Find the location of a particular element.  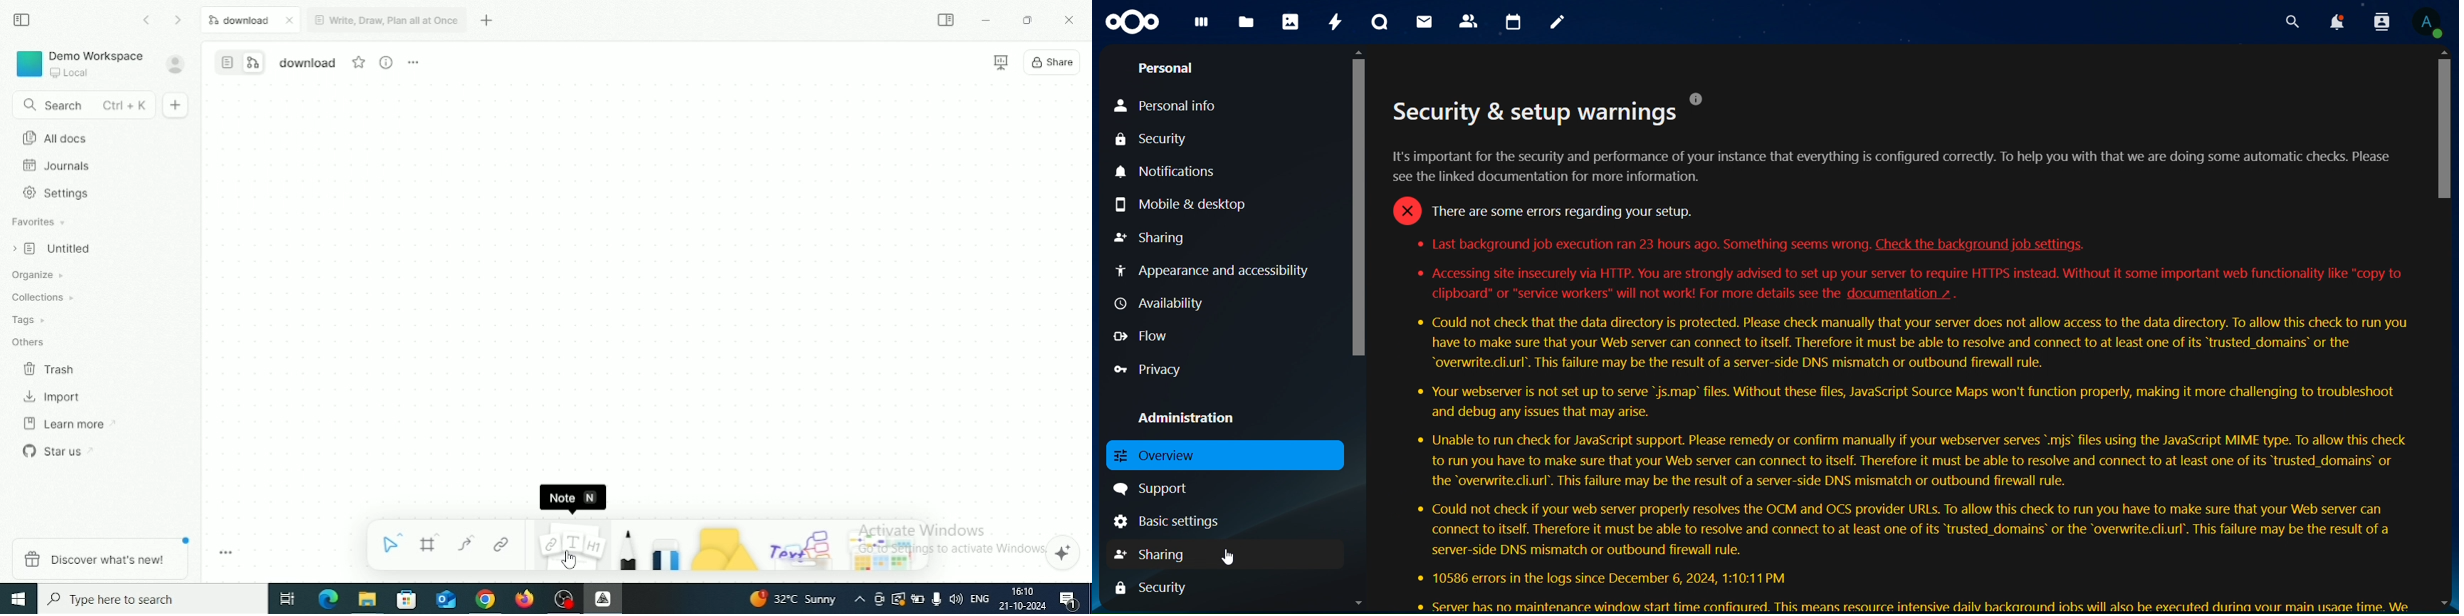

OBS Studio is located at coordinates (564, 600).